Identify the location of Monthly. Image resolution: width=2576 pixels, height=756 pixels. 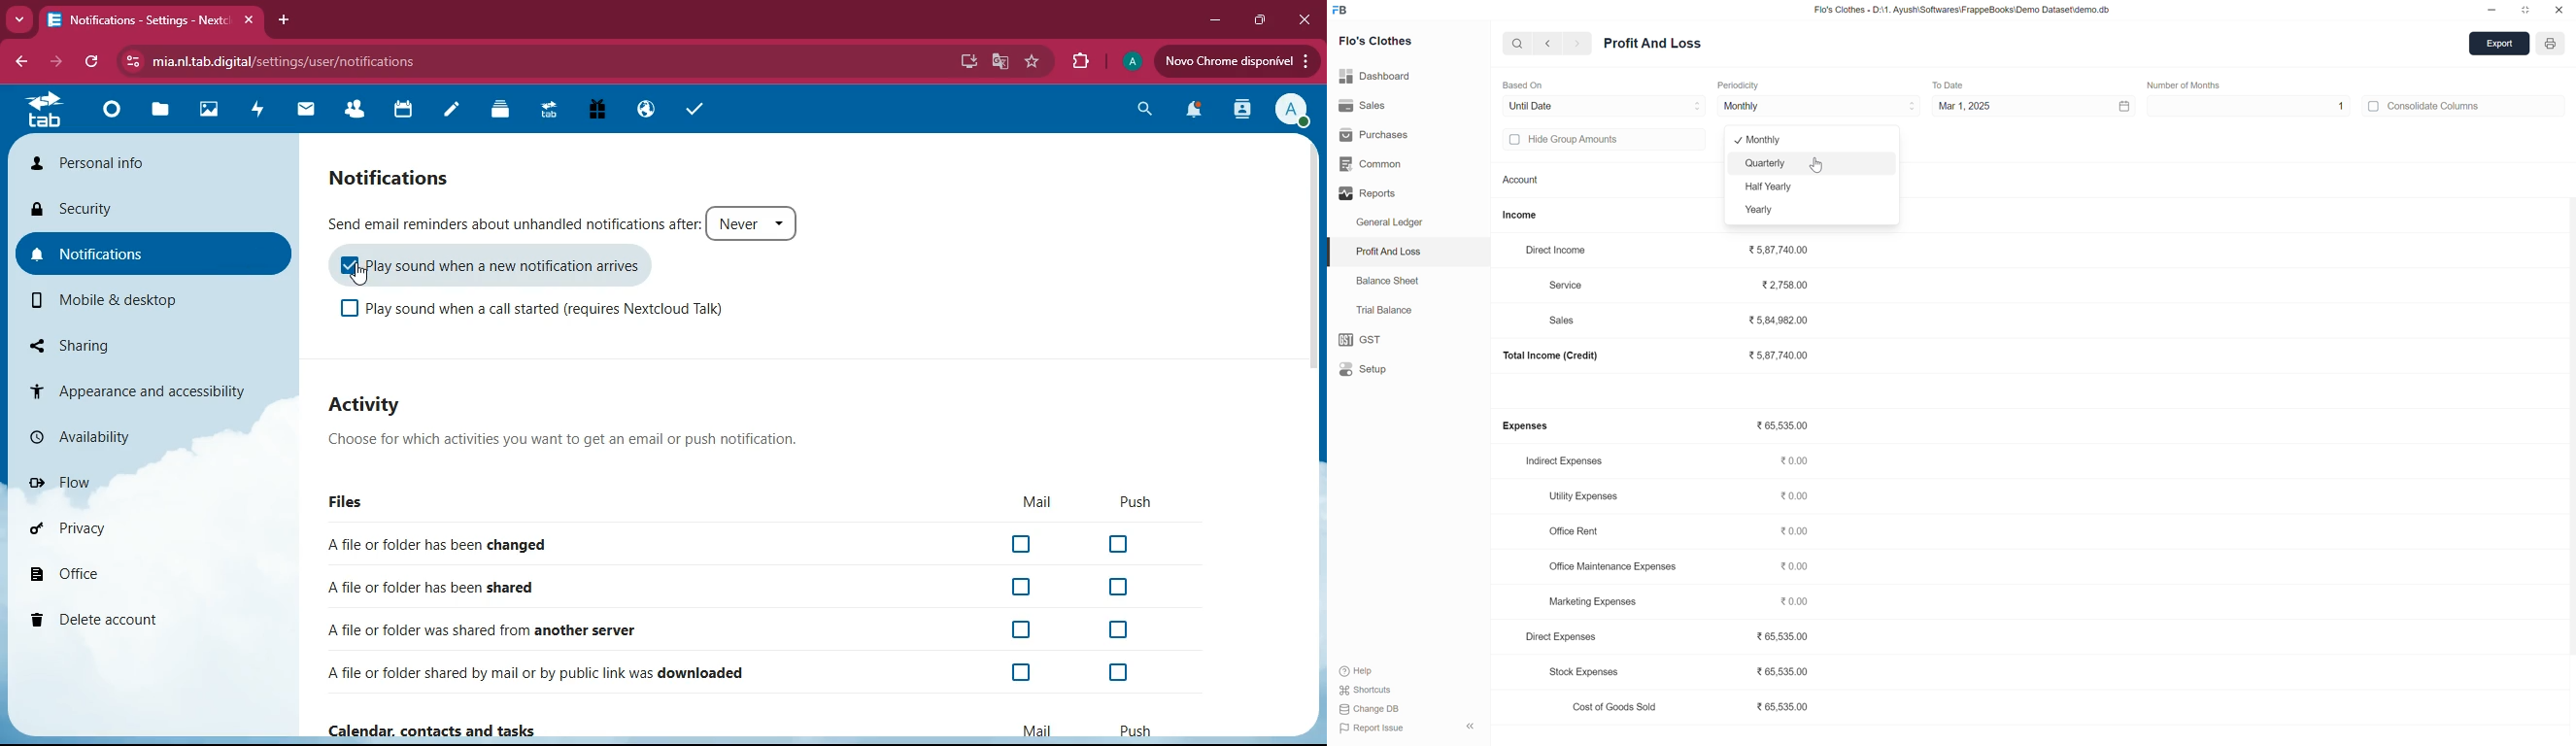
(1742, 106).